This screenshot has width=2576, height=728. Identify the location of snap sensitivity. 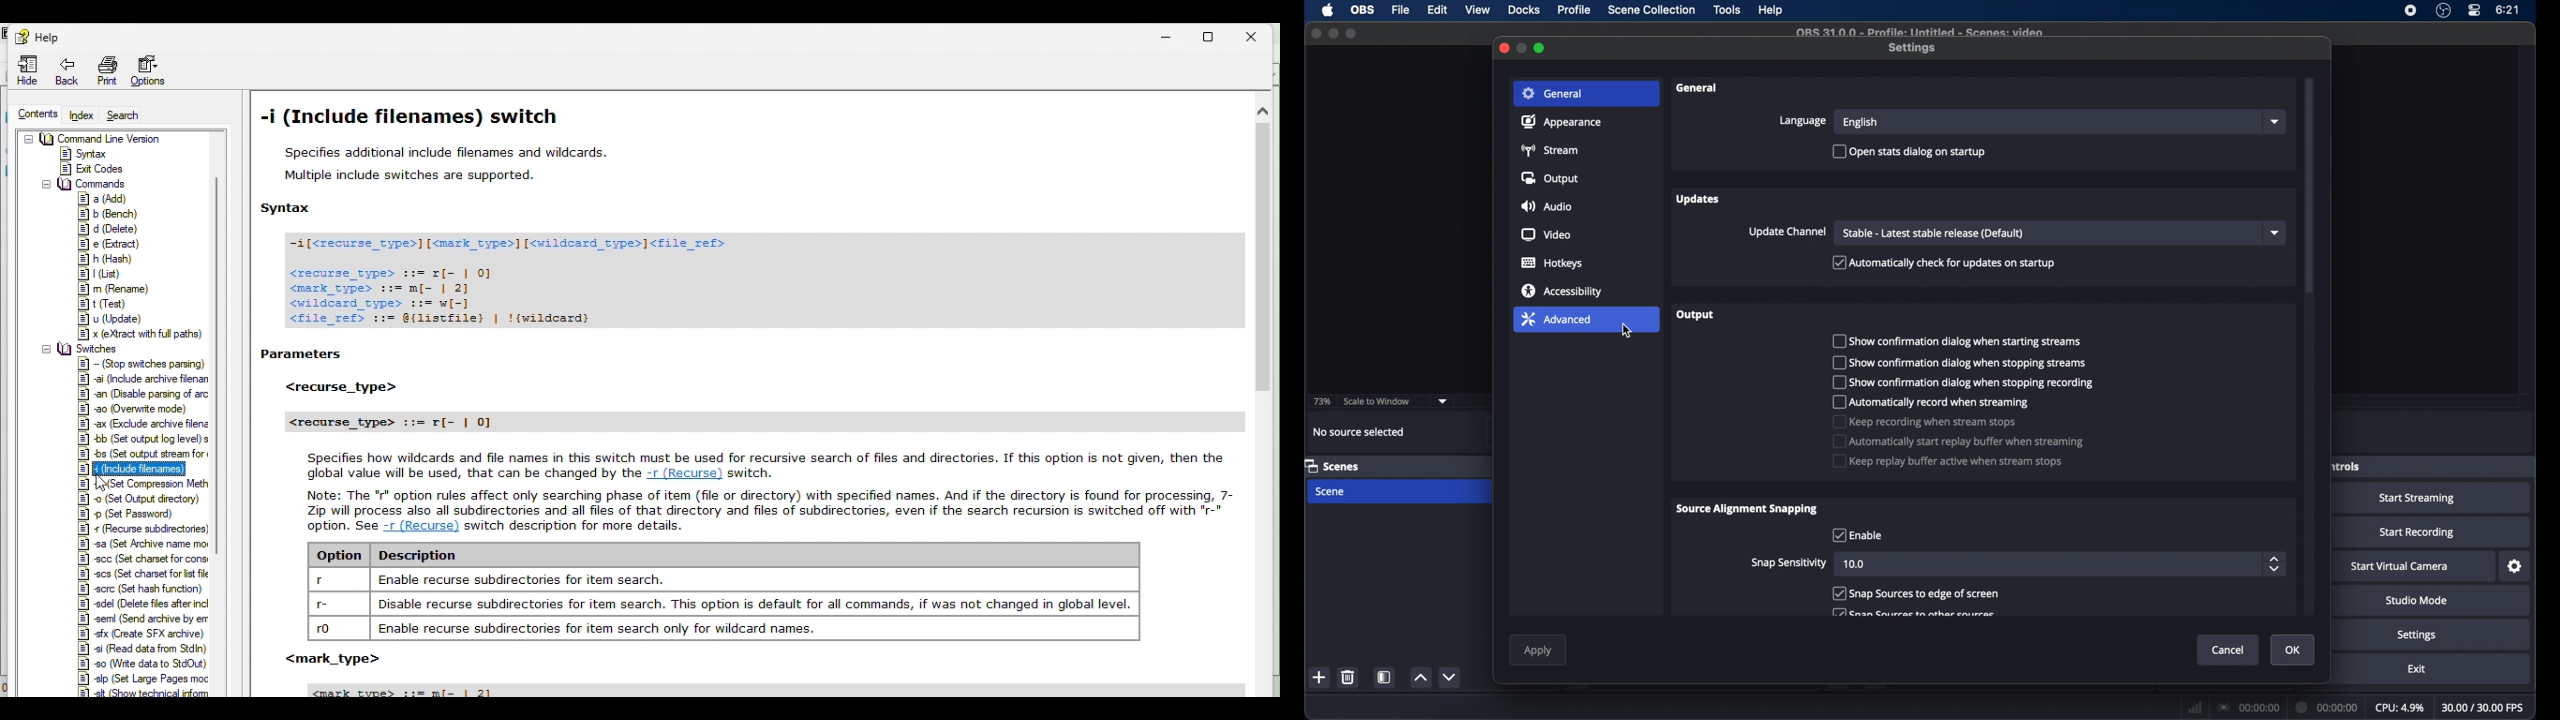
(1791, 563).